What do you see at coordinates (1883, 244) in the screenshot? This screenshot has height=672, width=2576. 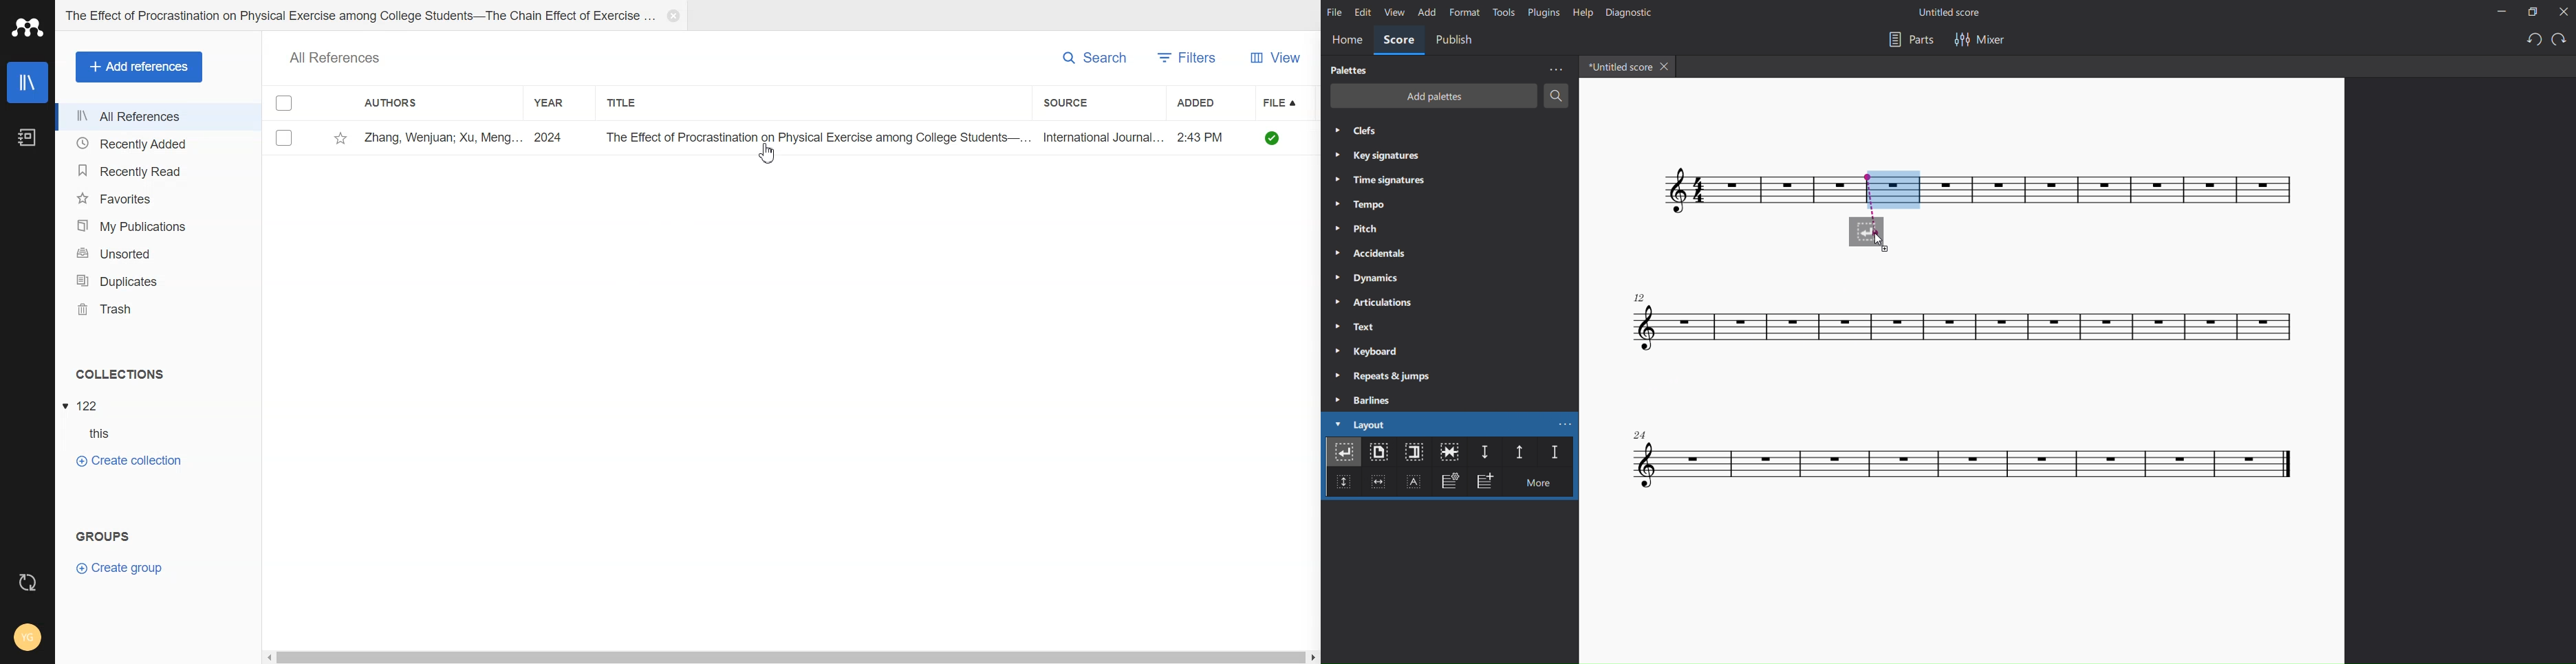 I see `cursor` at bounding box center [1883, 244].